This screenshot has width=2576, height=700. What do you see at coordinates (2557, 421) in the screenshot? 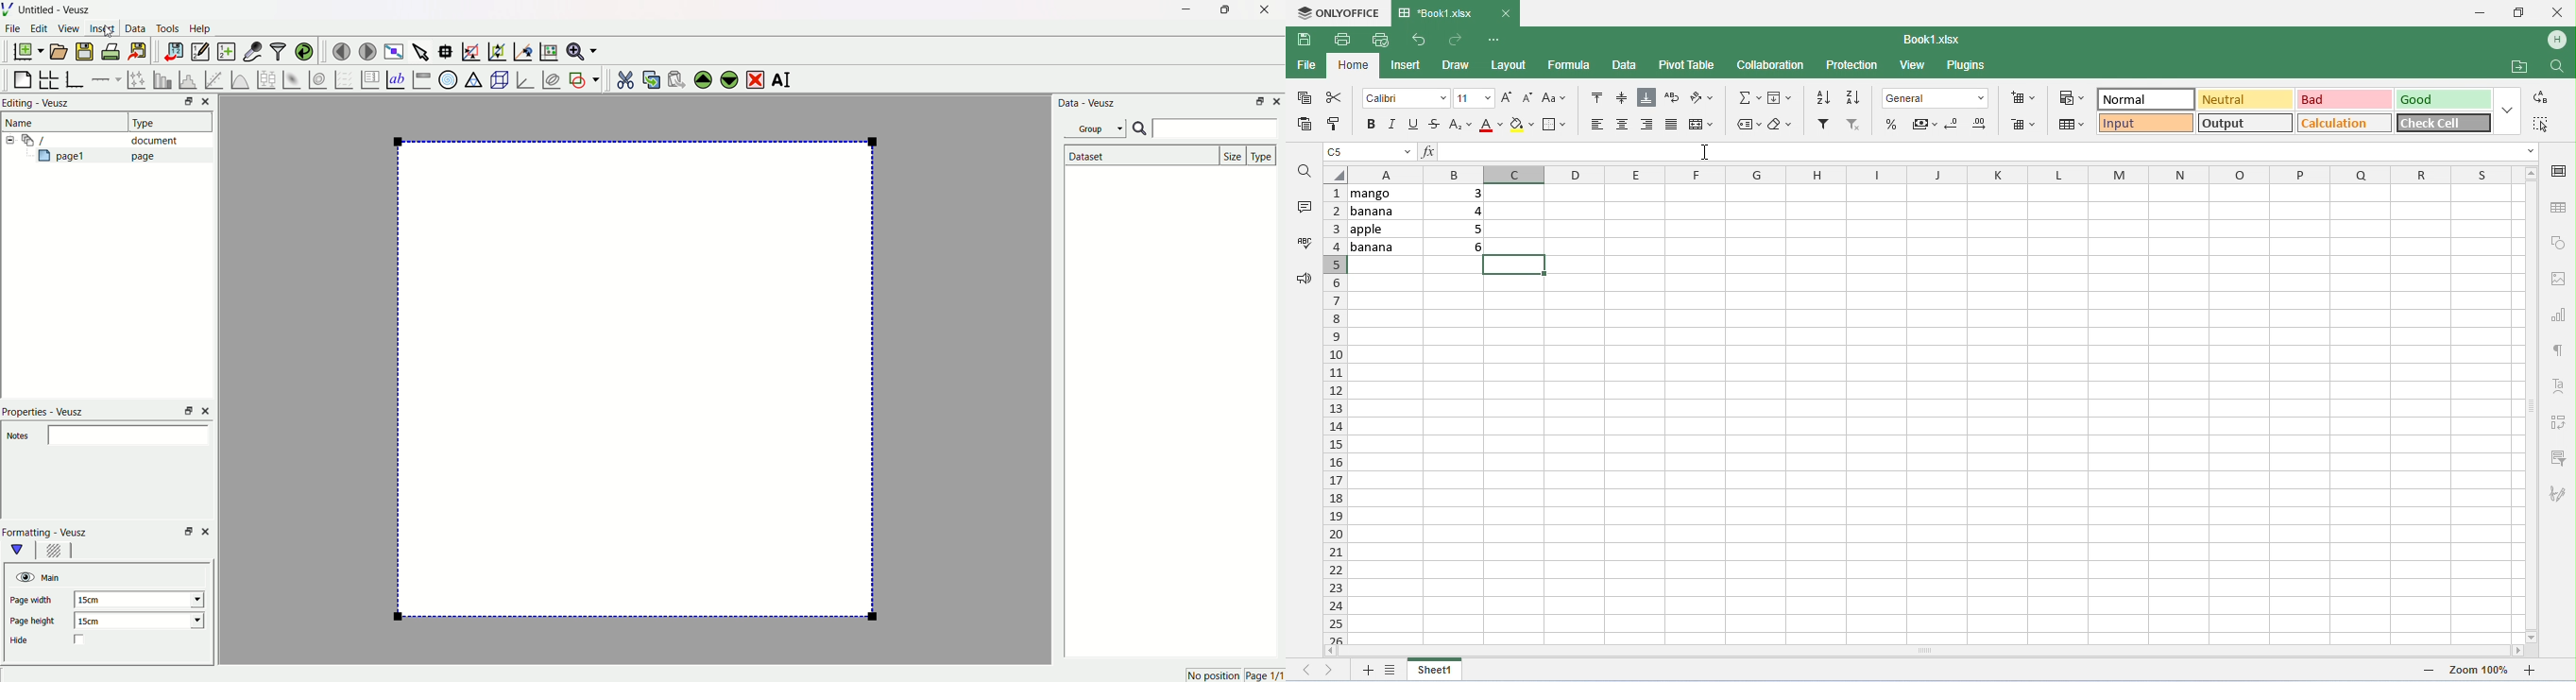
I see `pivot table settings` at bounding box center [2557, 421].